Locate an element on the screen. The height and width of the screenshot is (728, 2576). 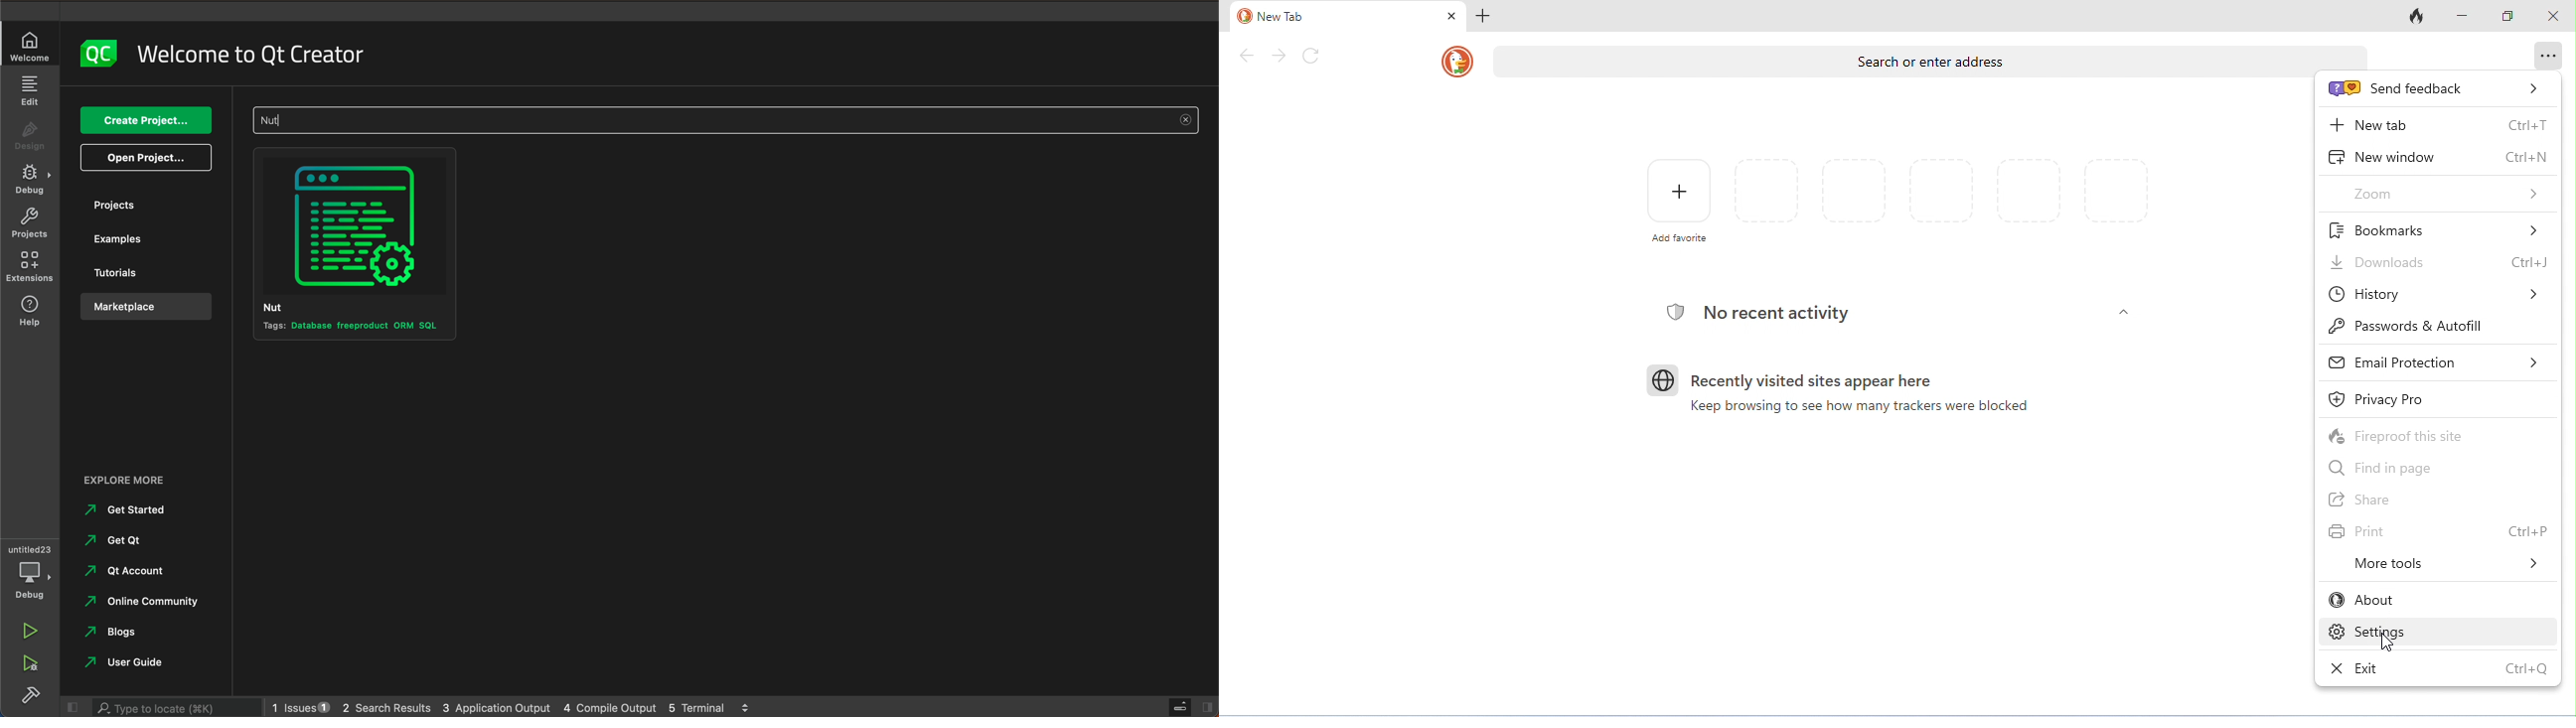
marketplace is located at coordinates (143, 306).